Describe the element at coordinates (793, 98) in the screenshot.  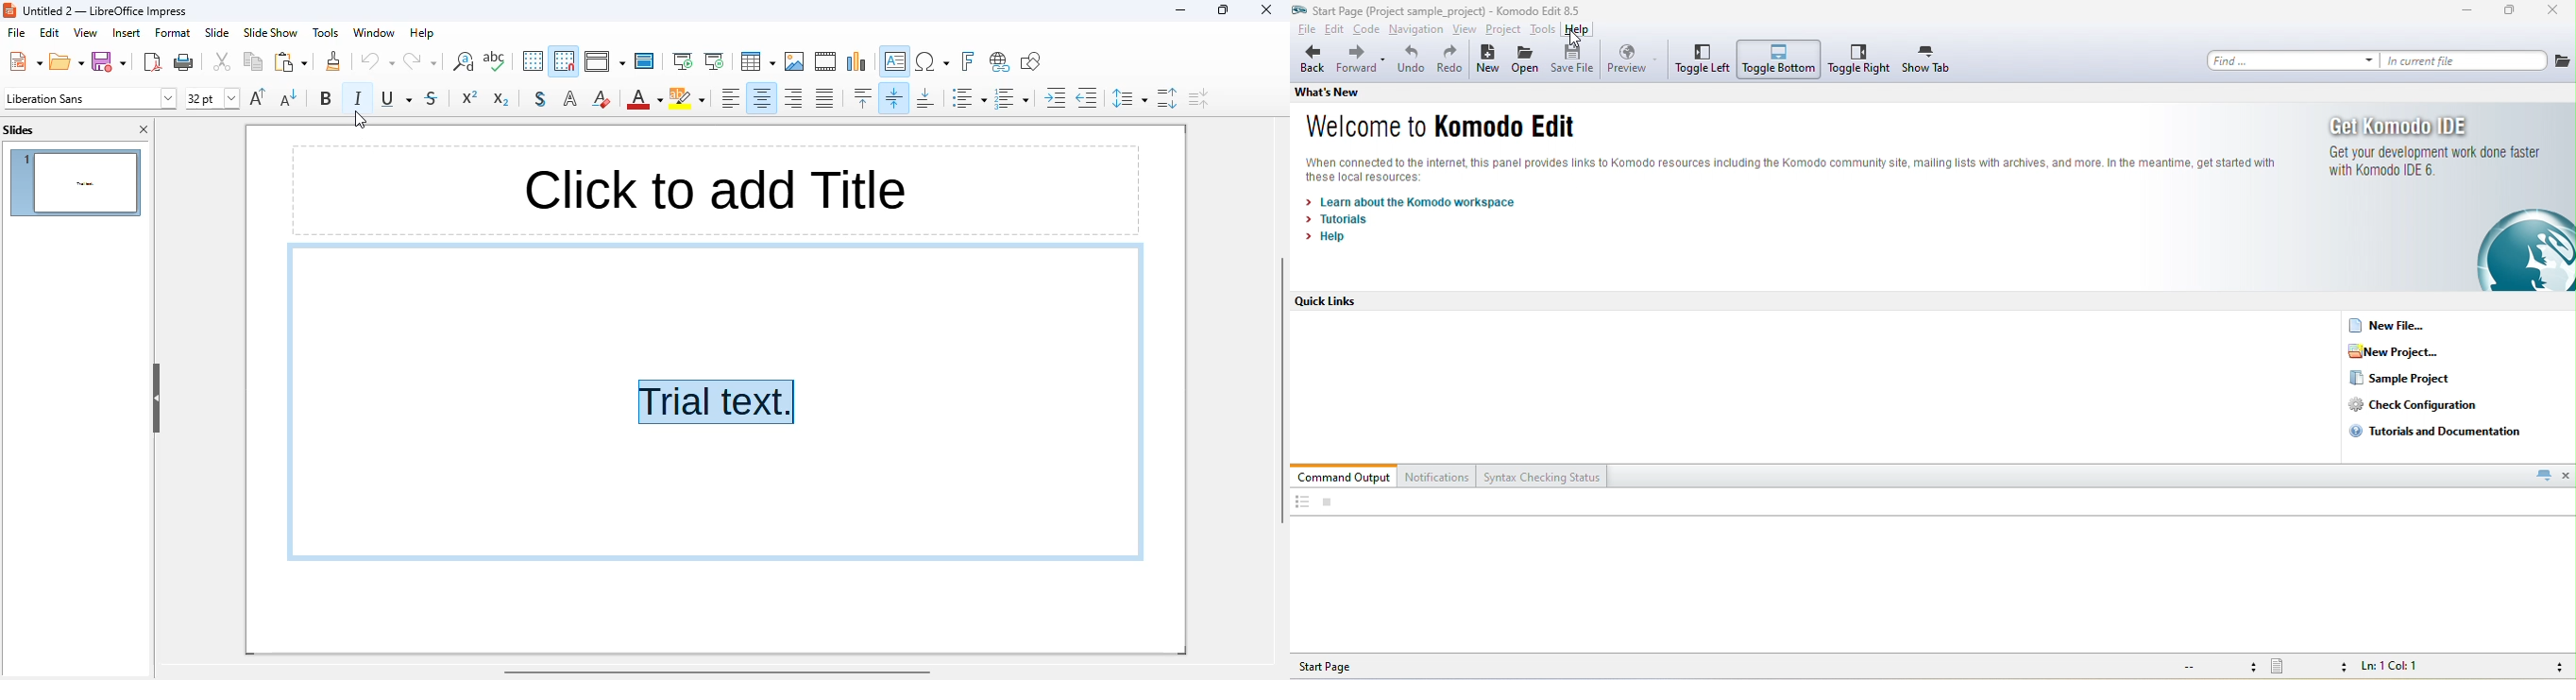
I see `align right` at that location.